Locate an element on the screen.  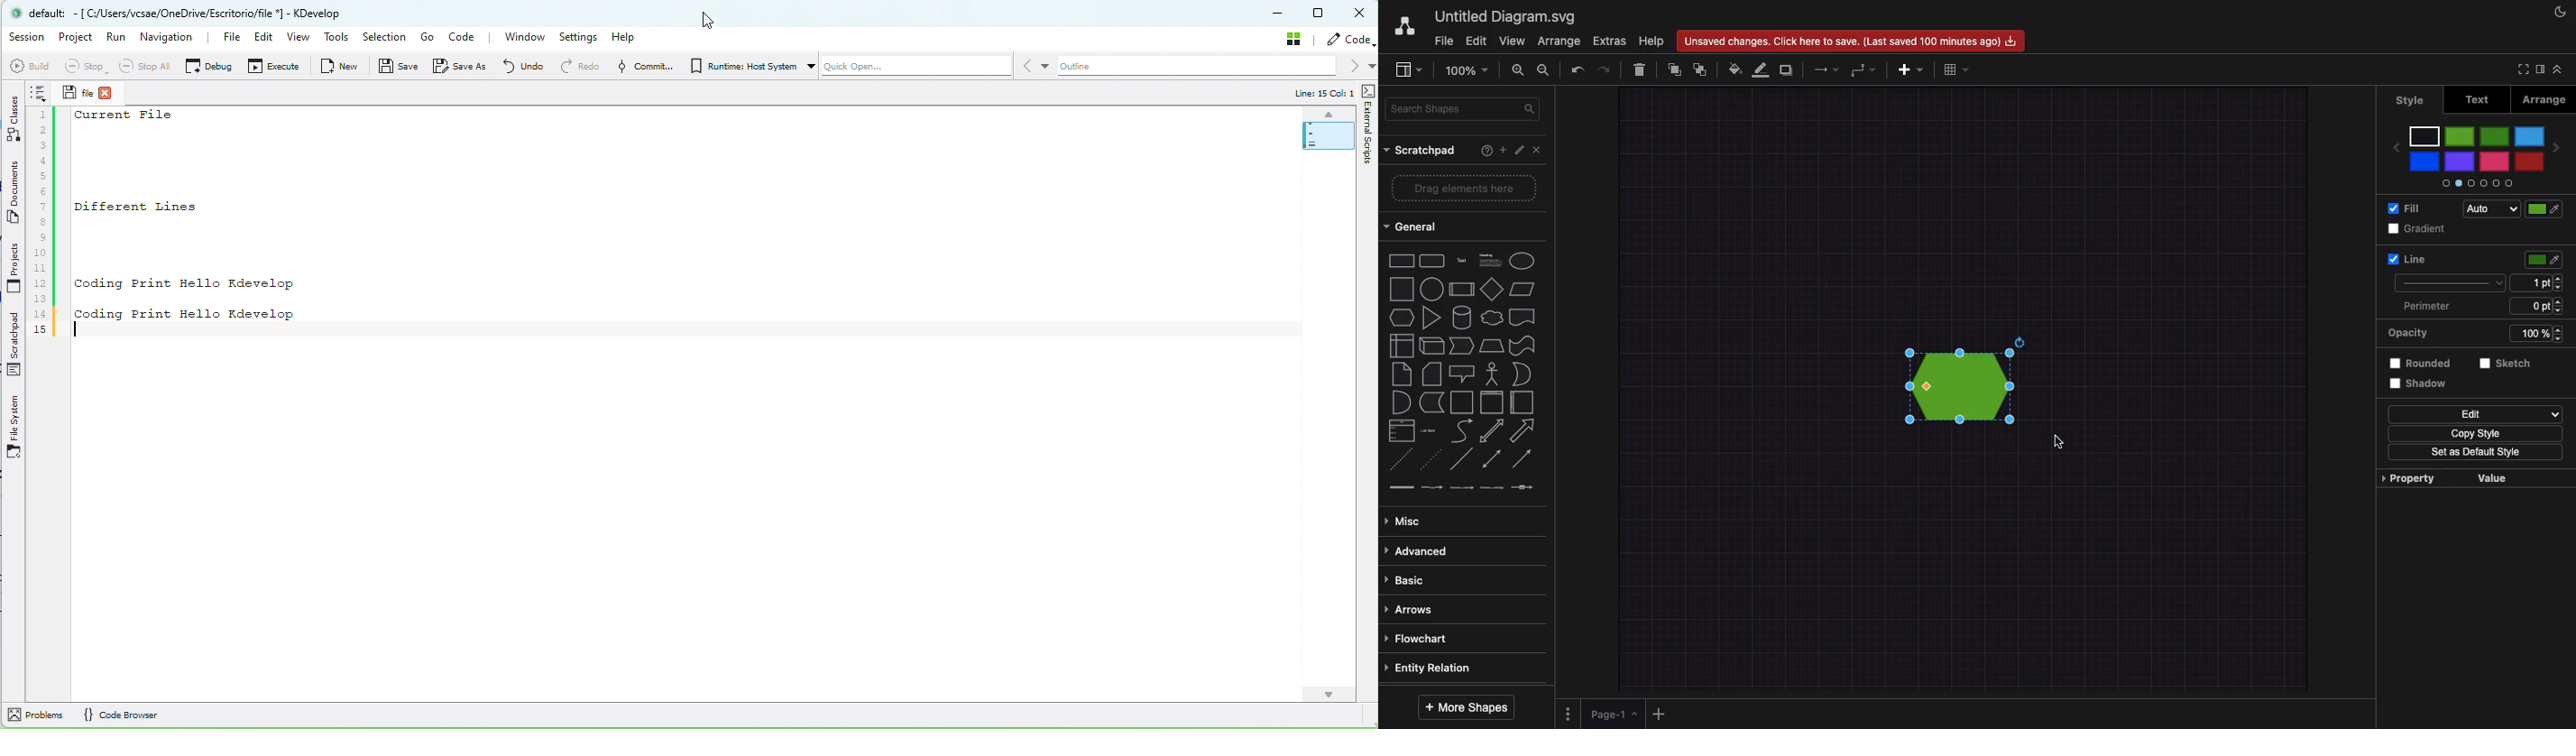
Property is located at coordinates (2414, 479).